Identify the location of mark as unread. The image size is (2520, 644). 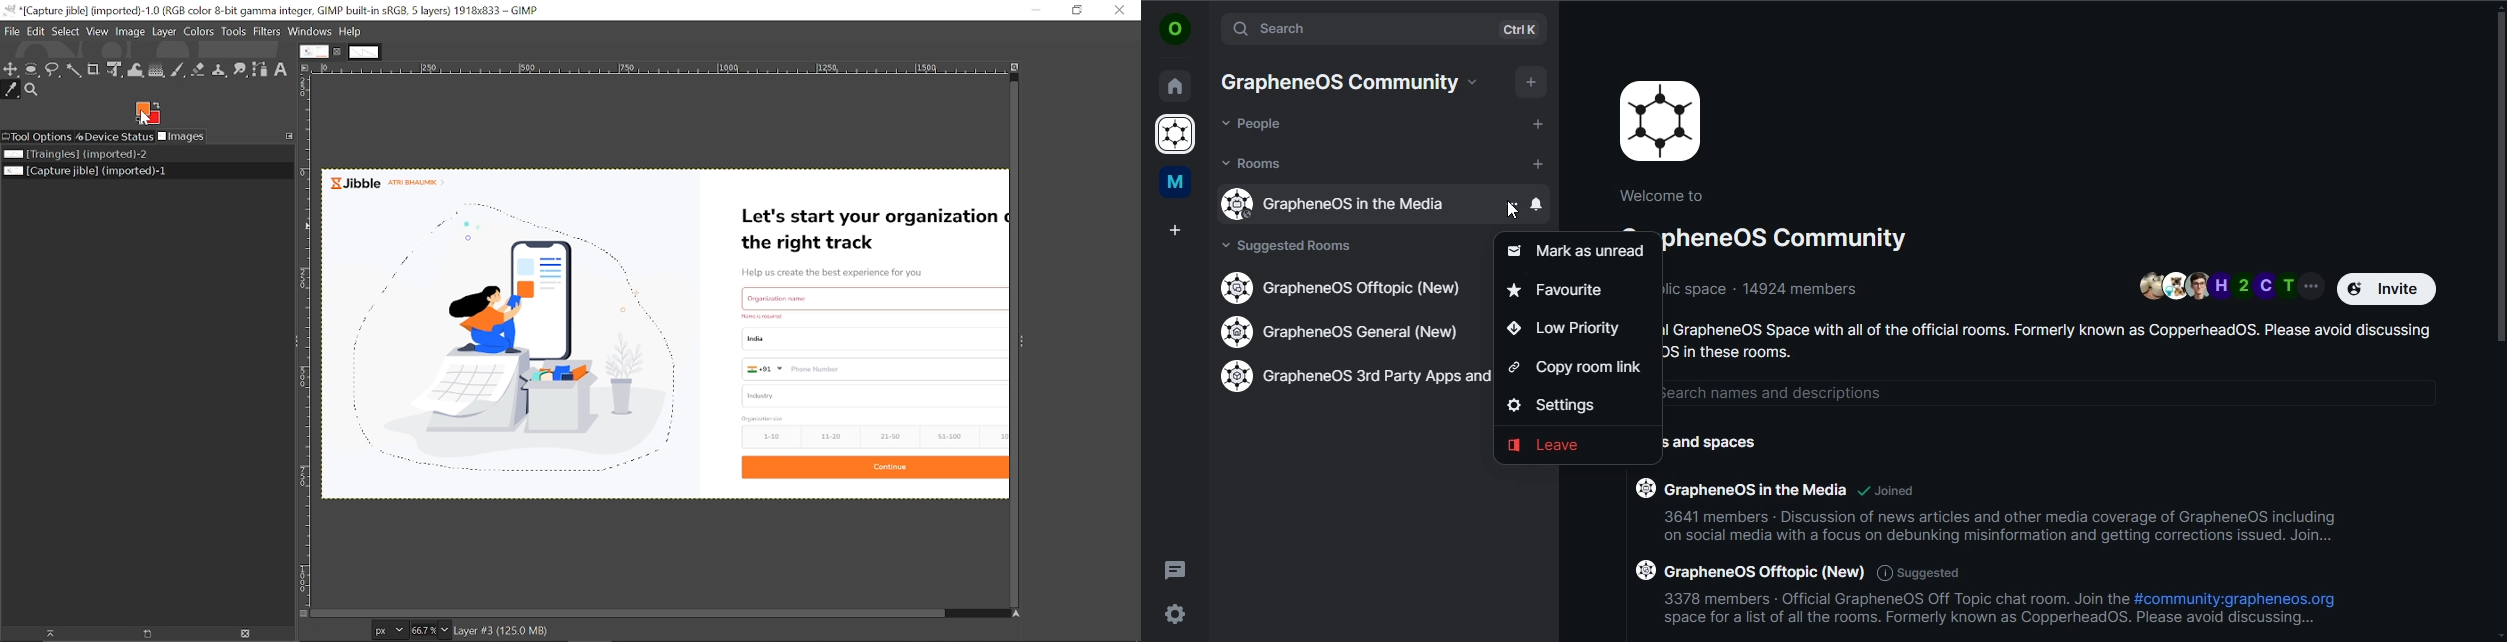
(1582, 248).